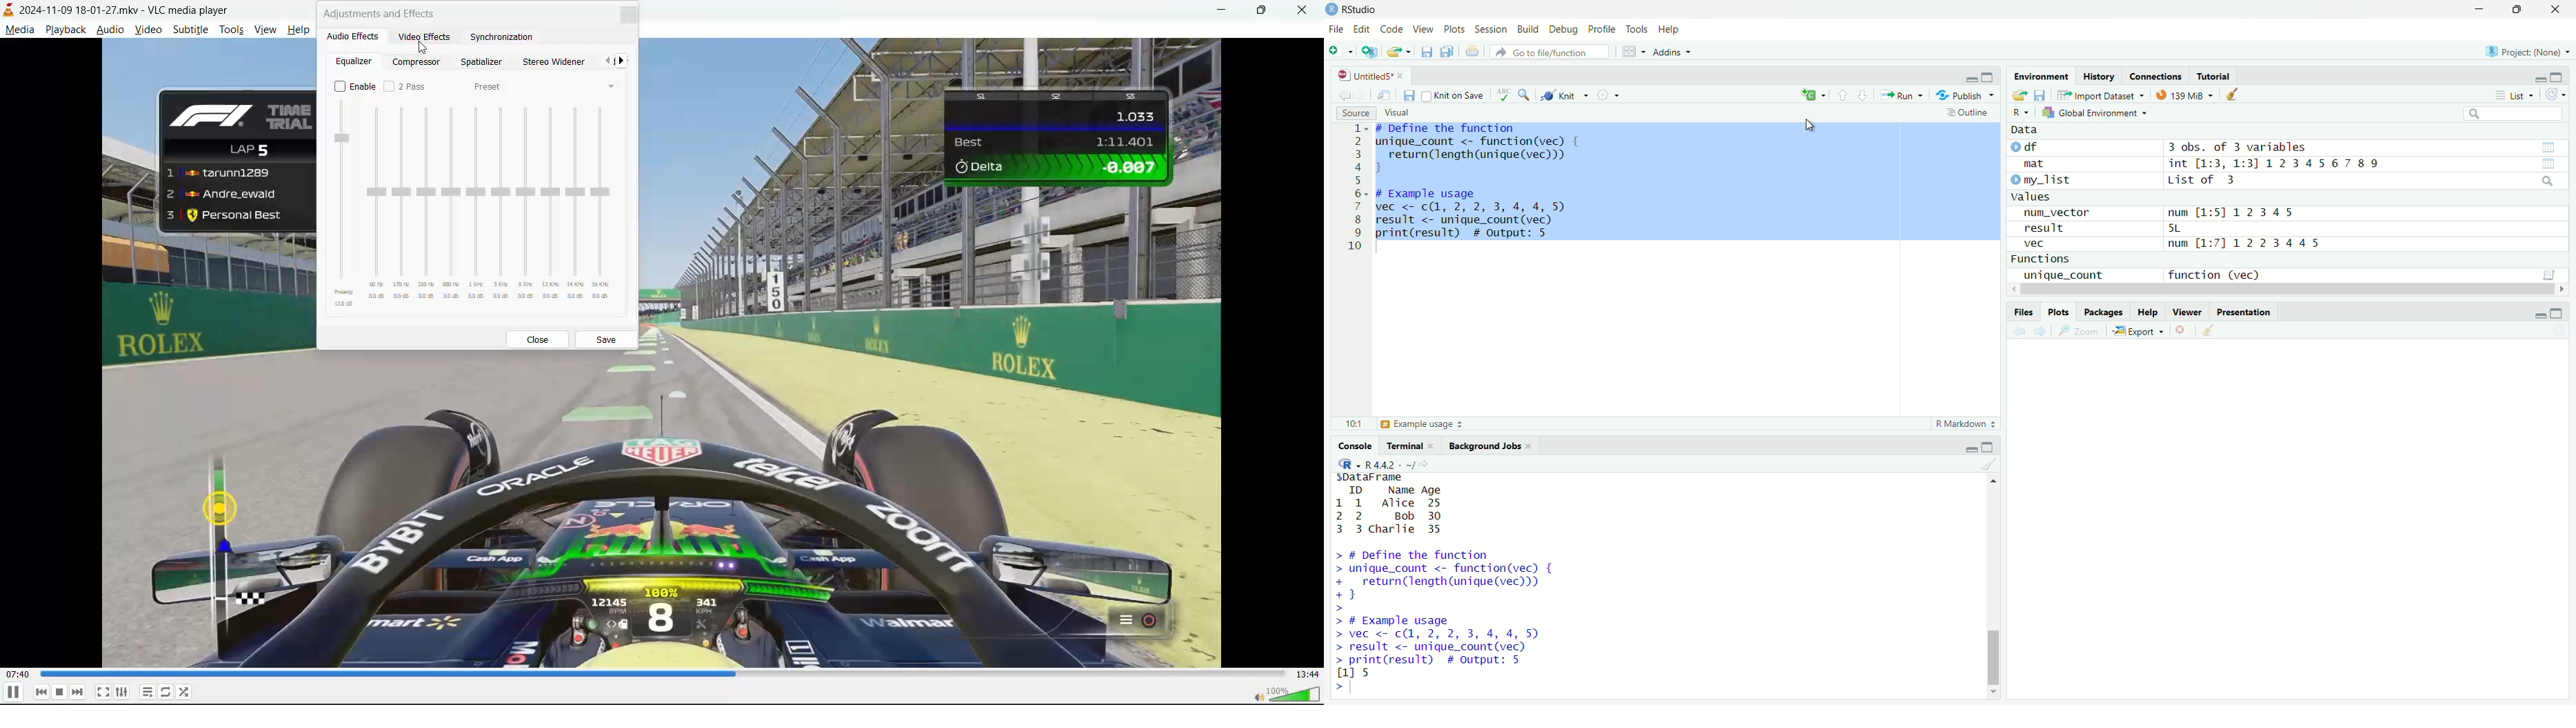  What do you see at coordinates (1969, 79) in the screenshot?
I see `minimize` at bounding box center [1969, 79].